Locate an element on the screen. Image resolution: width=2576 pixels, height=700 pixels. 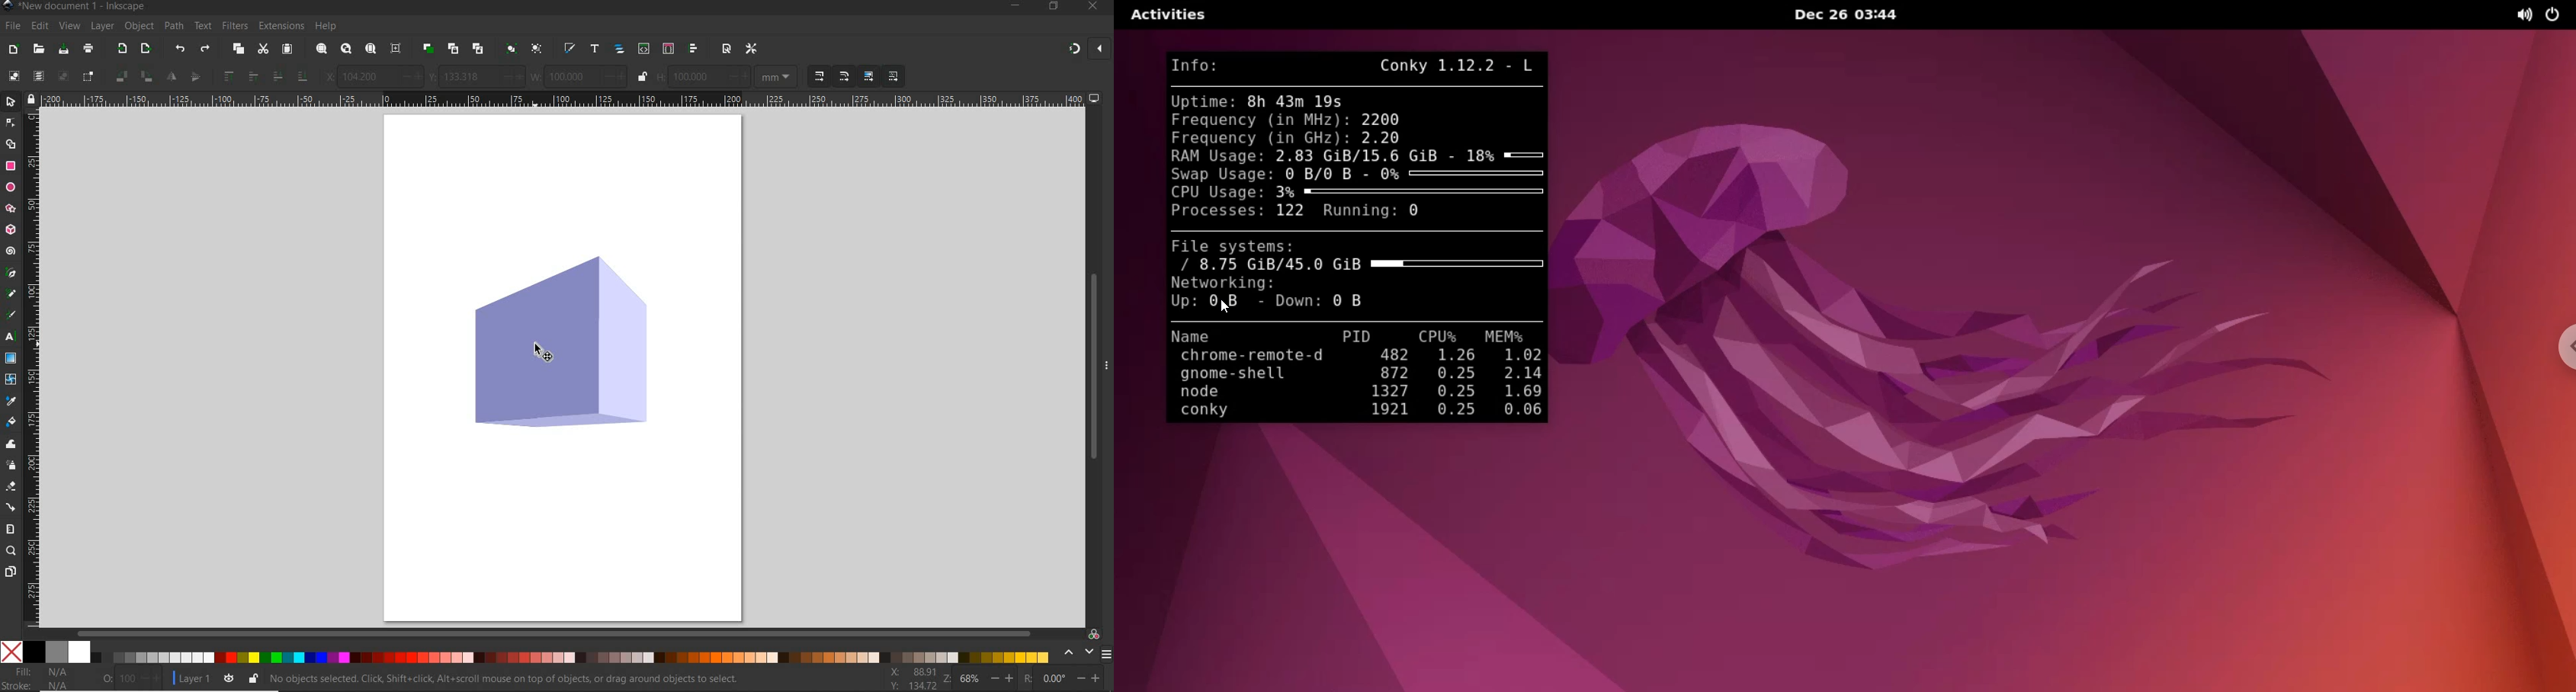
LAYER is located at coordinates (103, 25).